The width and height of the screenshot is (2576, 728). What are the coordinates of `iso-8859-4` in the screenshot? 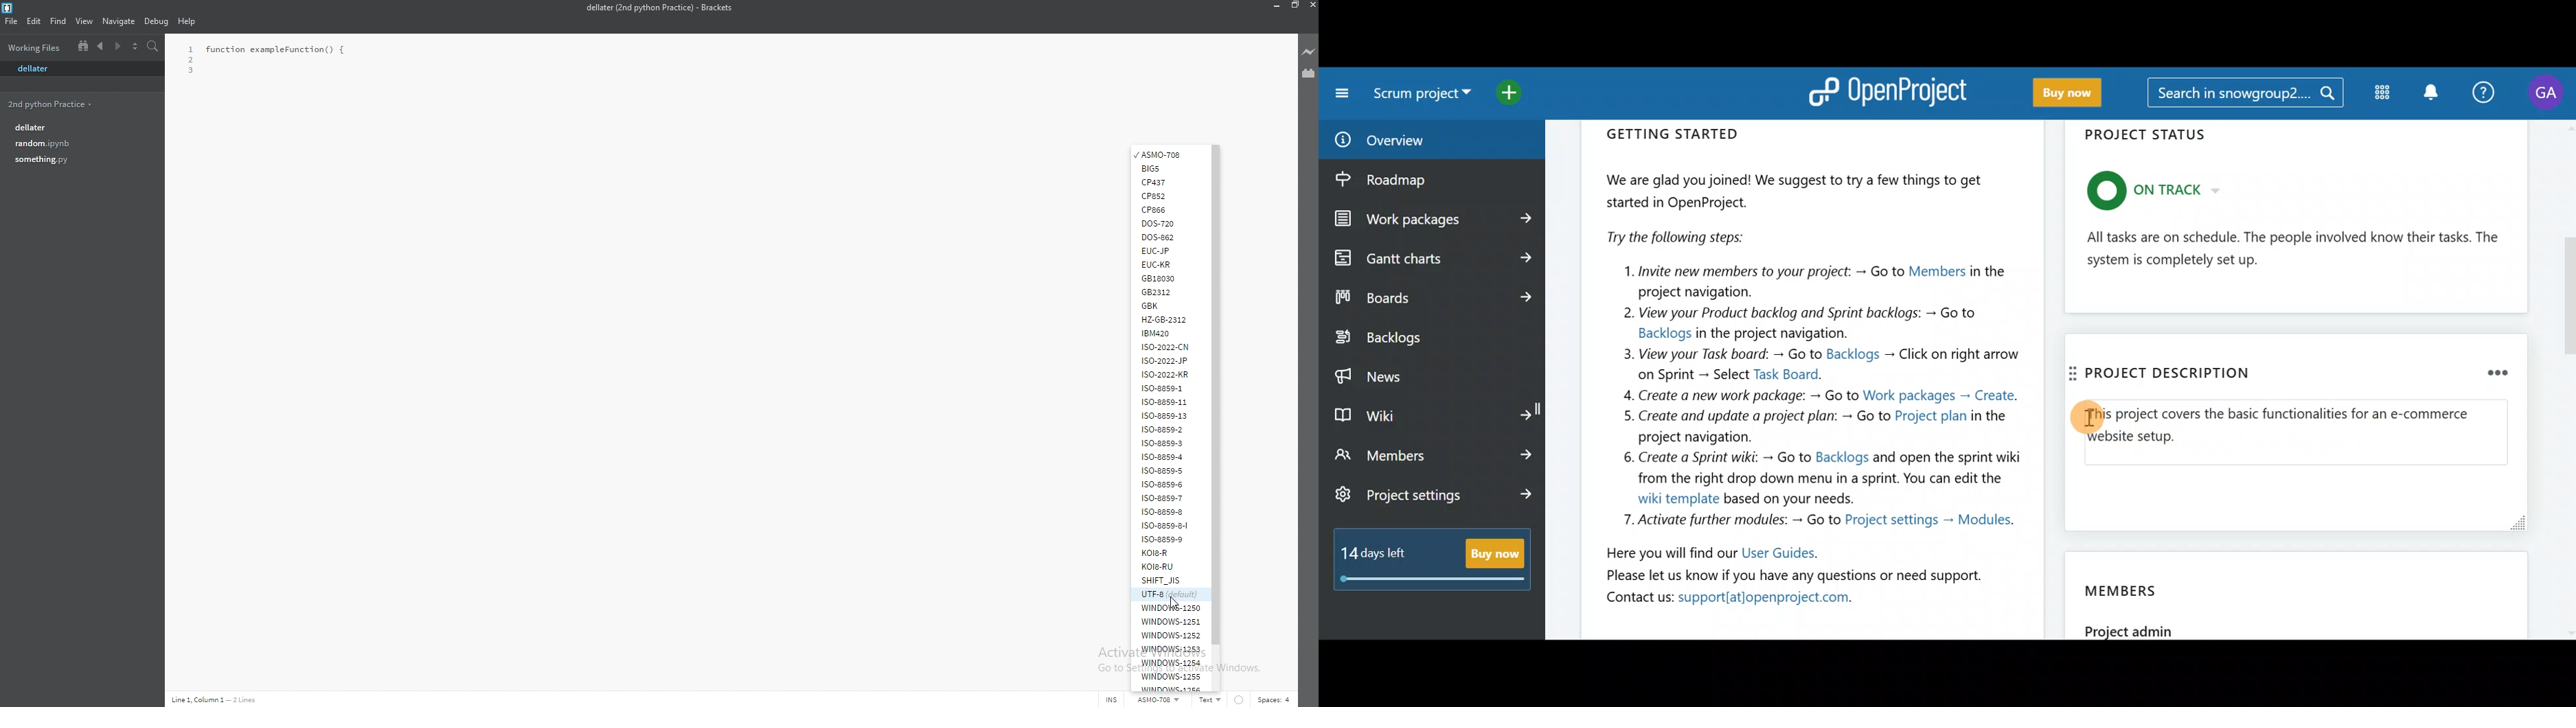 It's located at (1169, 457).